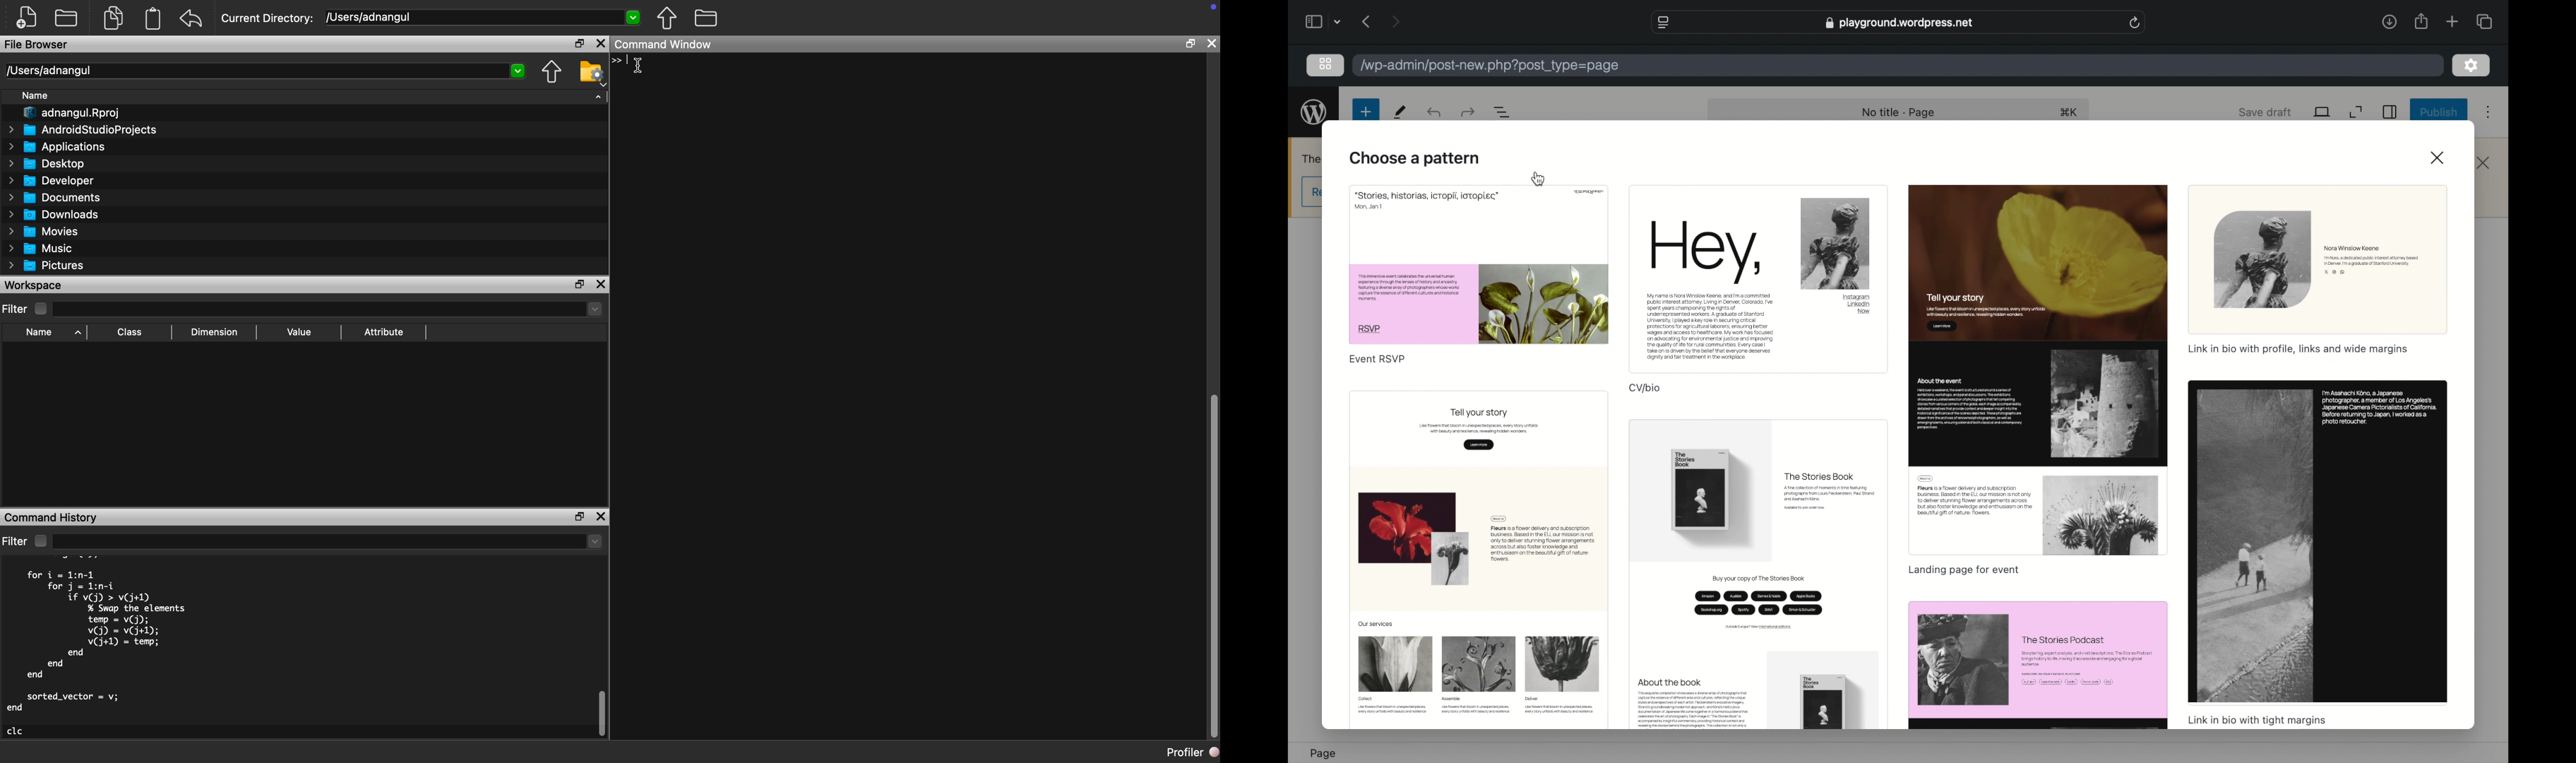 The width and height of the screenshot is (2576, 784). What do you see at coordinates (326, 309) in the screenshot?
I see `Dropdown` at bounding box center [326, 309].